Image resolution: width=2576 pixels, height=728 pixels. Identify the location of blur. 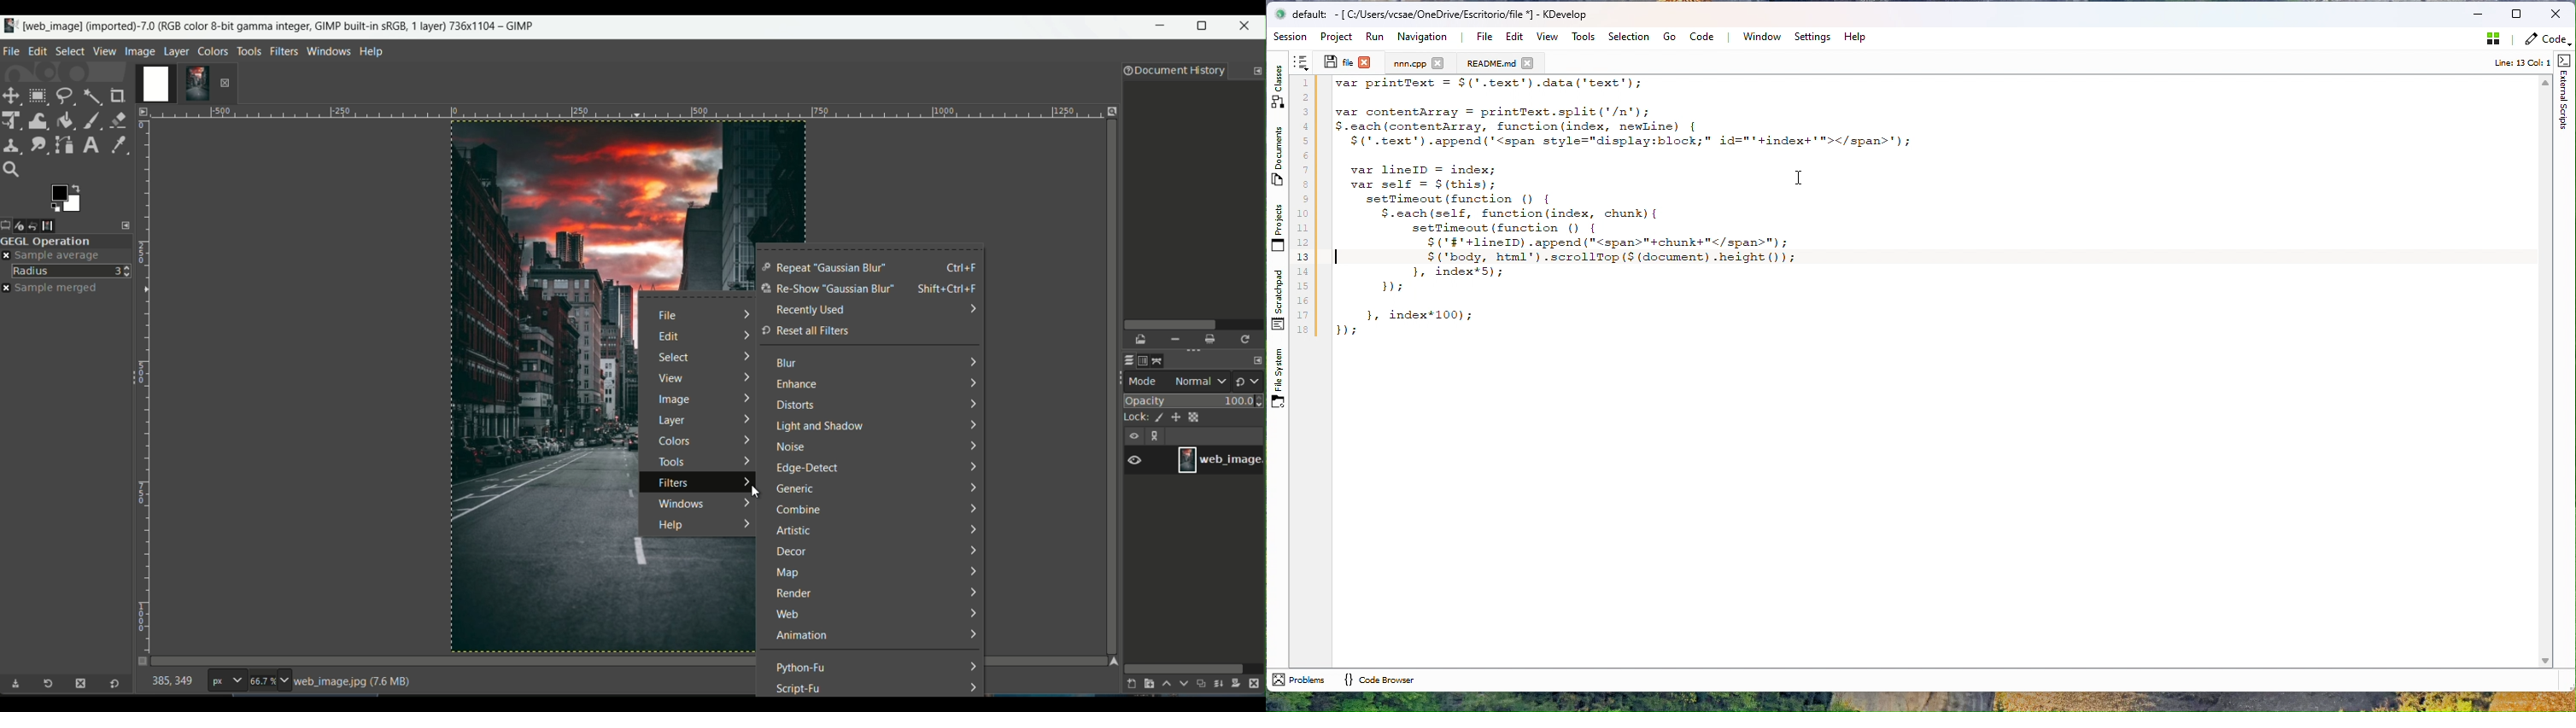
(788, 366).